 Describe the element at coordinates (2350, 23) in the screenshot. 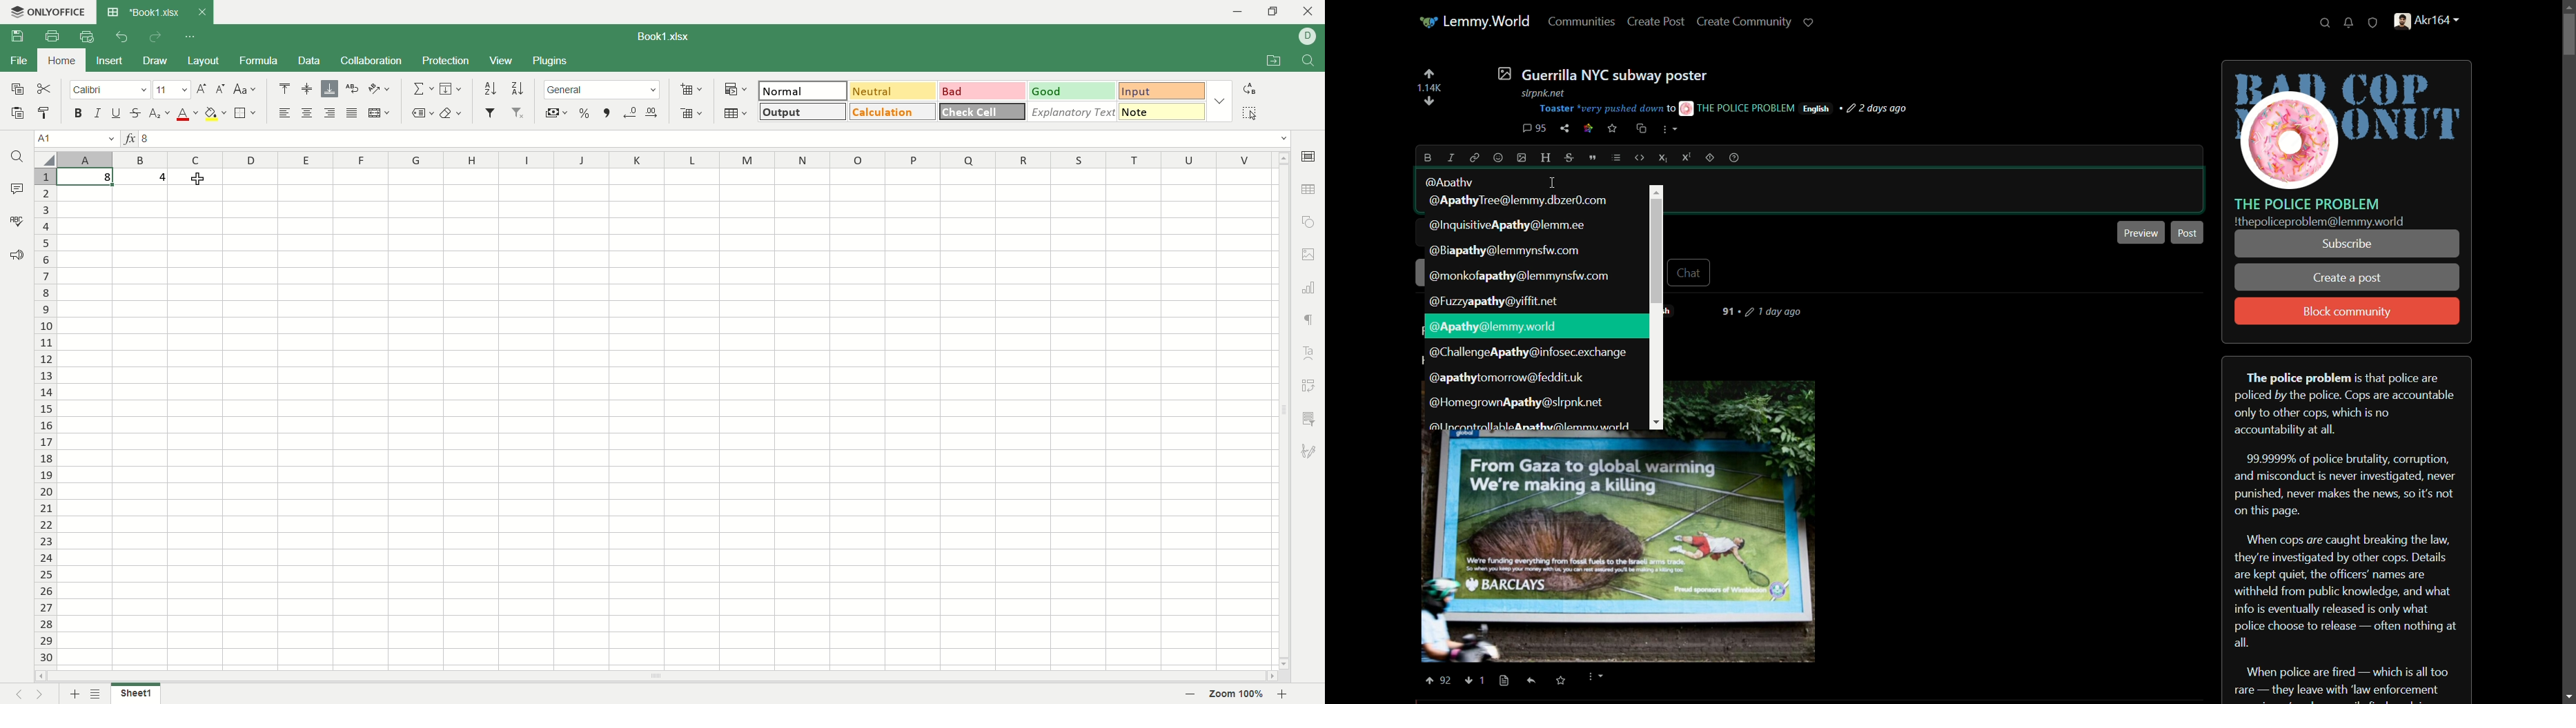

I see `unread notifications` at that location.